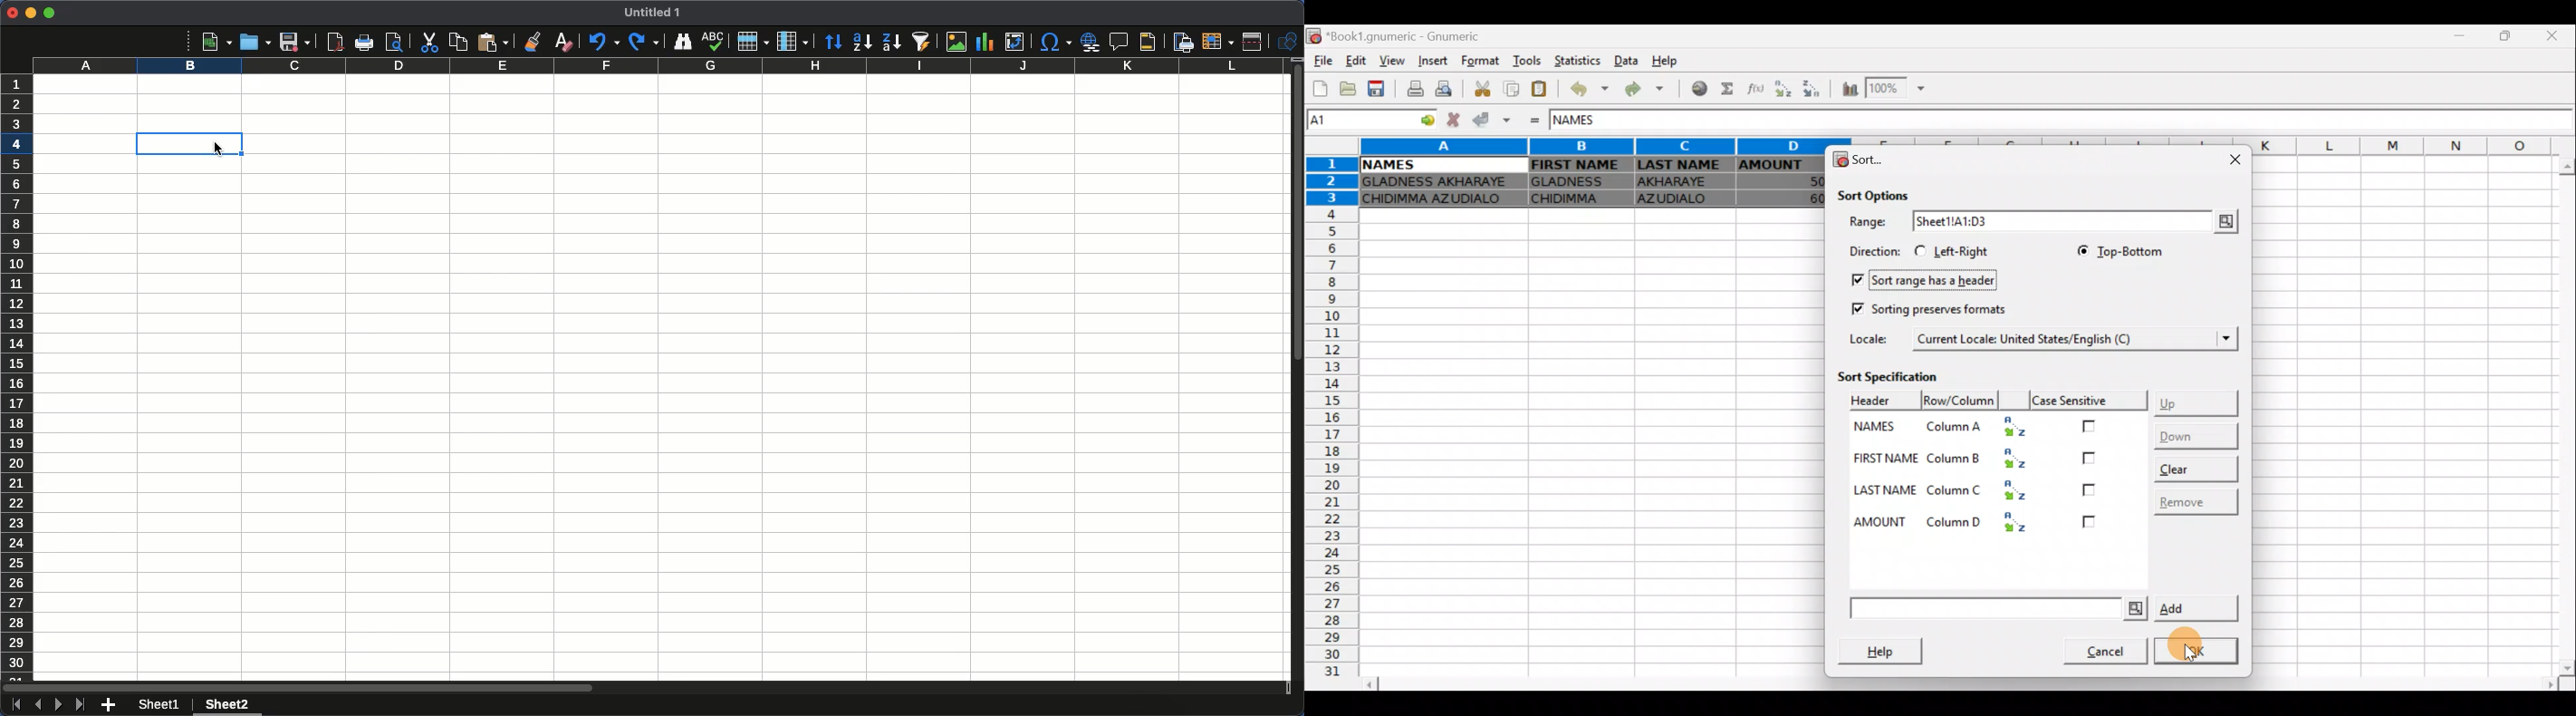 The width and height of the screenshot is (2576, 728). Describe the element at coordinates (2042, 609) in the screenshot. I see `Add` at that location.